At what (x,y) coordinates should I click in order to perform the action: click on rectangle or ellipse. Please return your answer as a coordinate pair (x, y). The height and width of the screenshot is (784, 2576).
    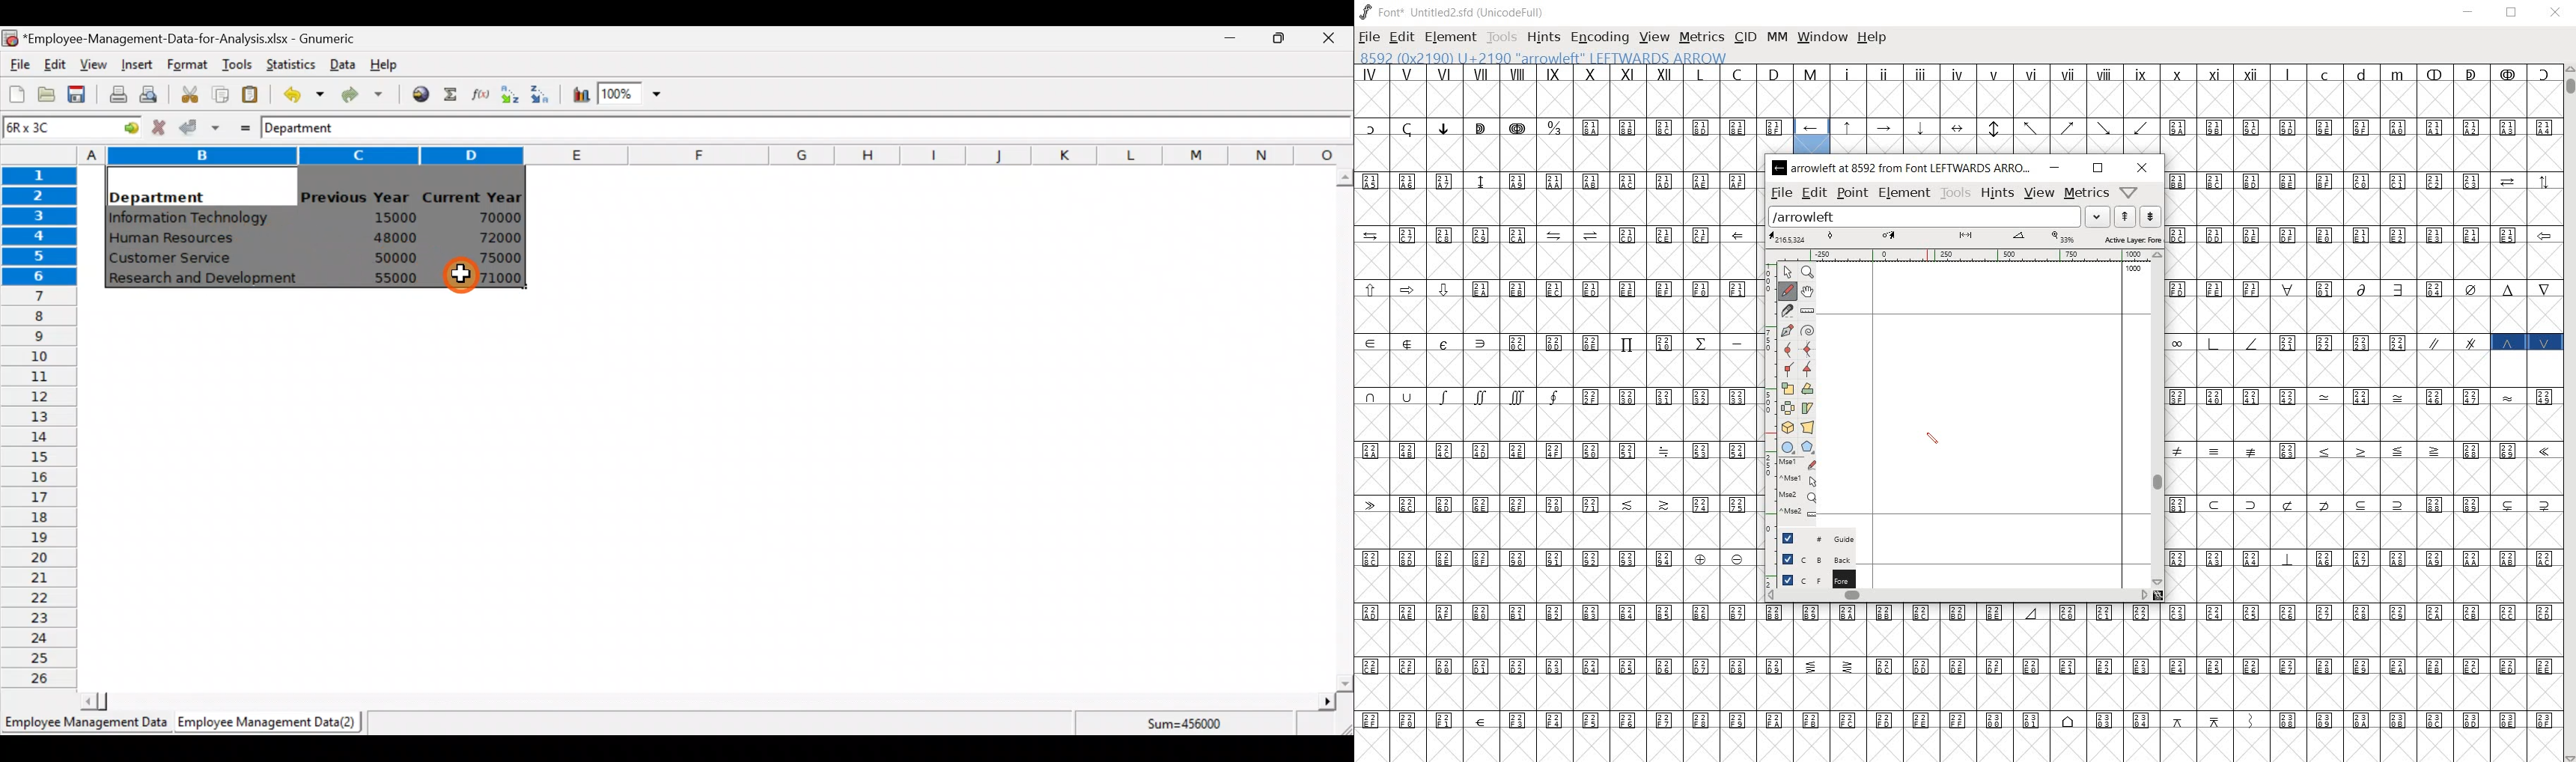
    Looking at the image, I should click on (1788, 448).